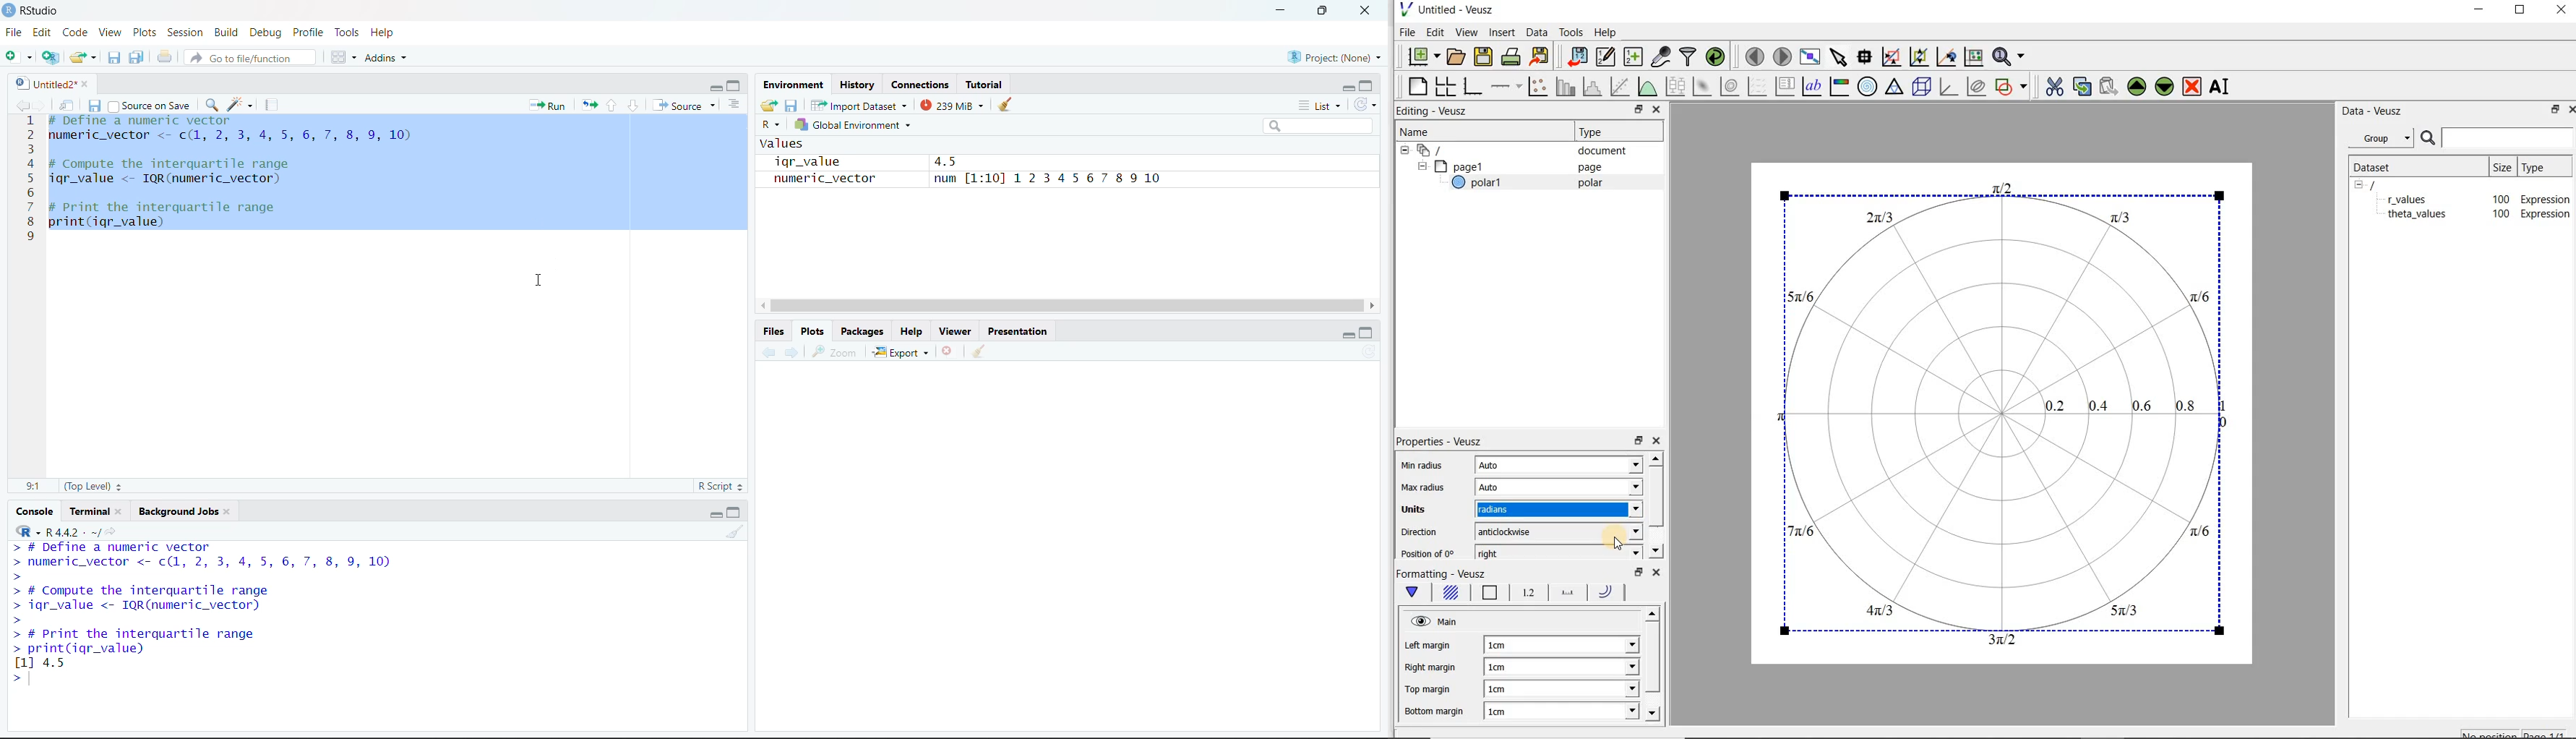 The image size is (2576, 756). I want to click on Move the selected widget up, so click(2137, 86).